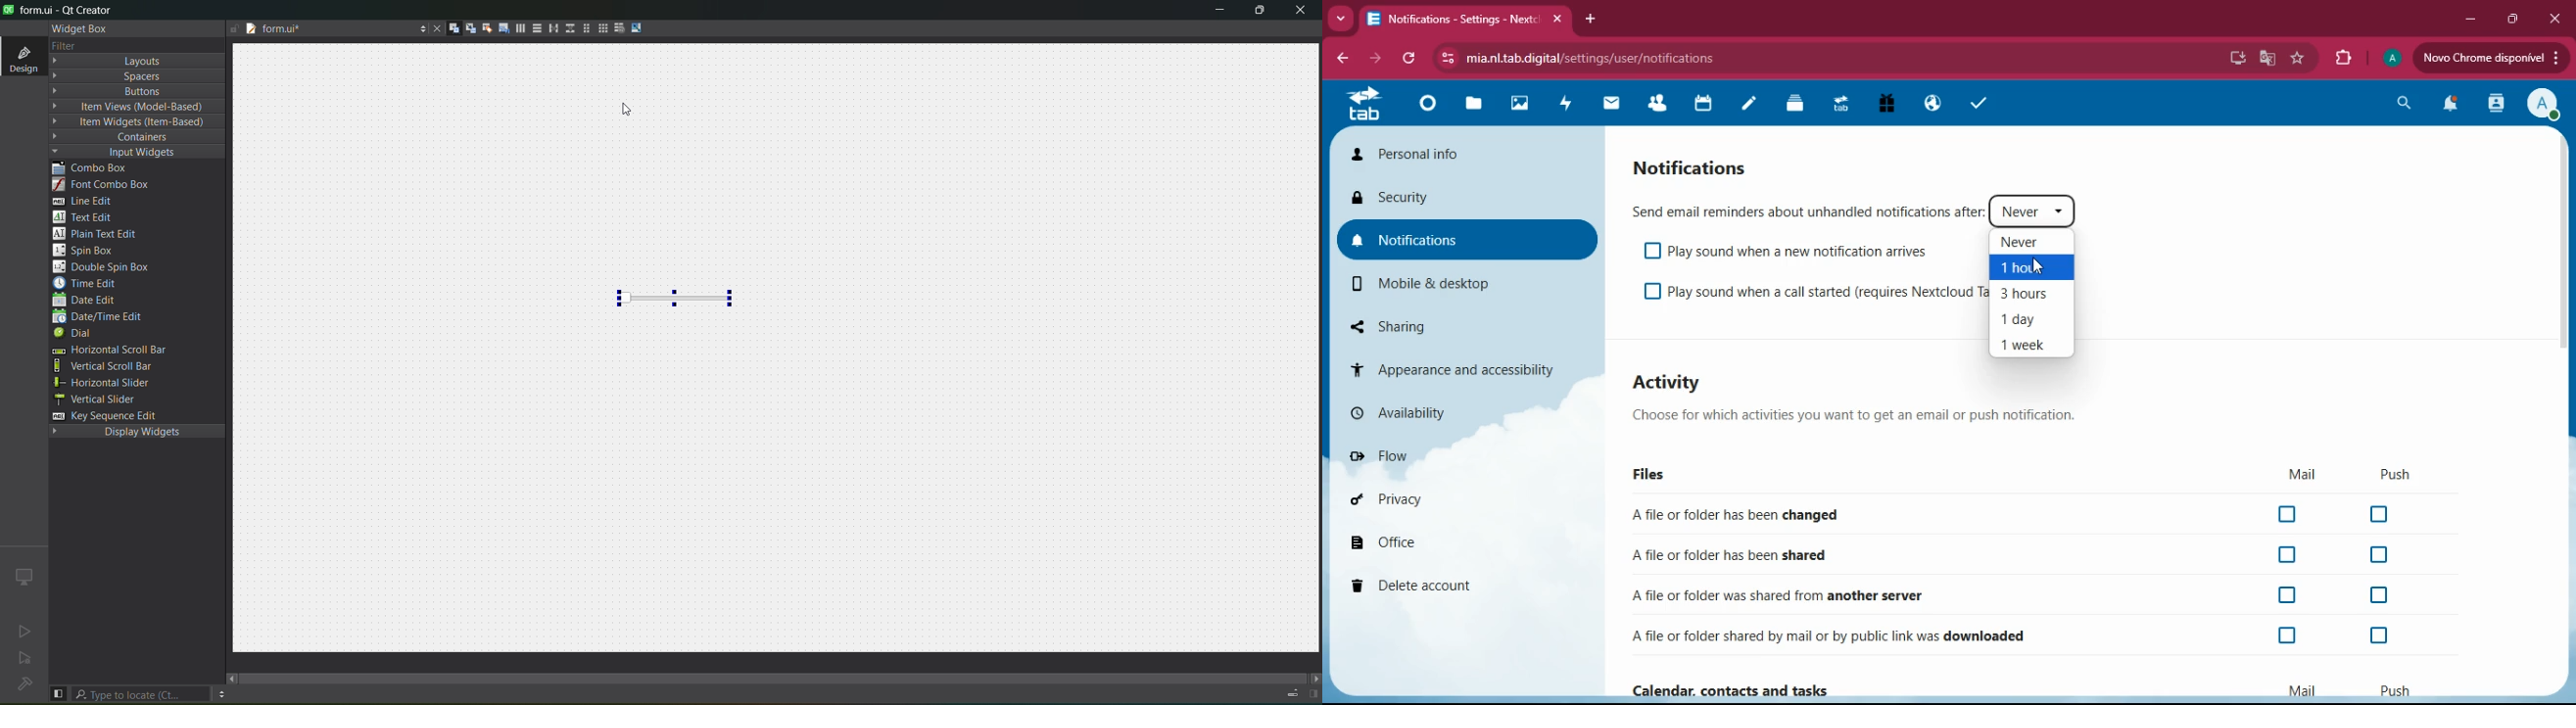 This screenshot has height=728, width=2576. I want to click on show left, so click(59, 693).